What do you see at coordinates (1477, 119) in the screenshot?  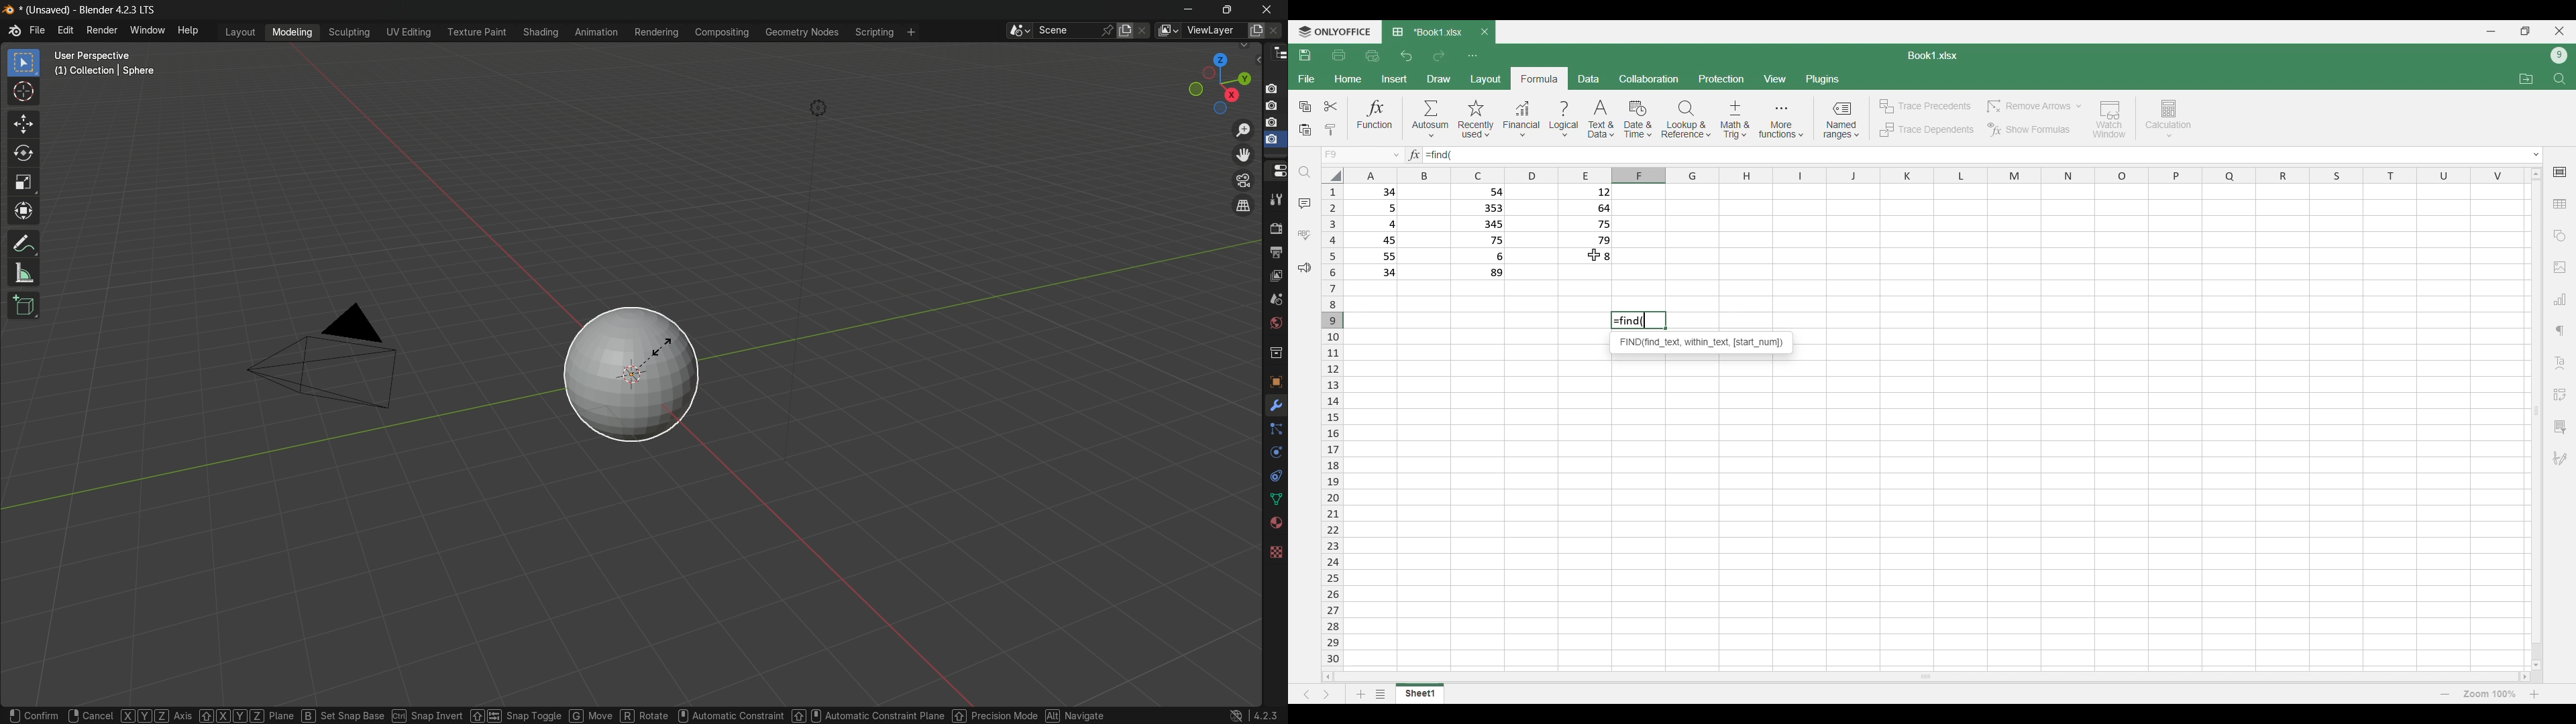 I see `Recently used` at bounding box center [1477, 119].